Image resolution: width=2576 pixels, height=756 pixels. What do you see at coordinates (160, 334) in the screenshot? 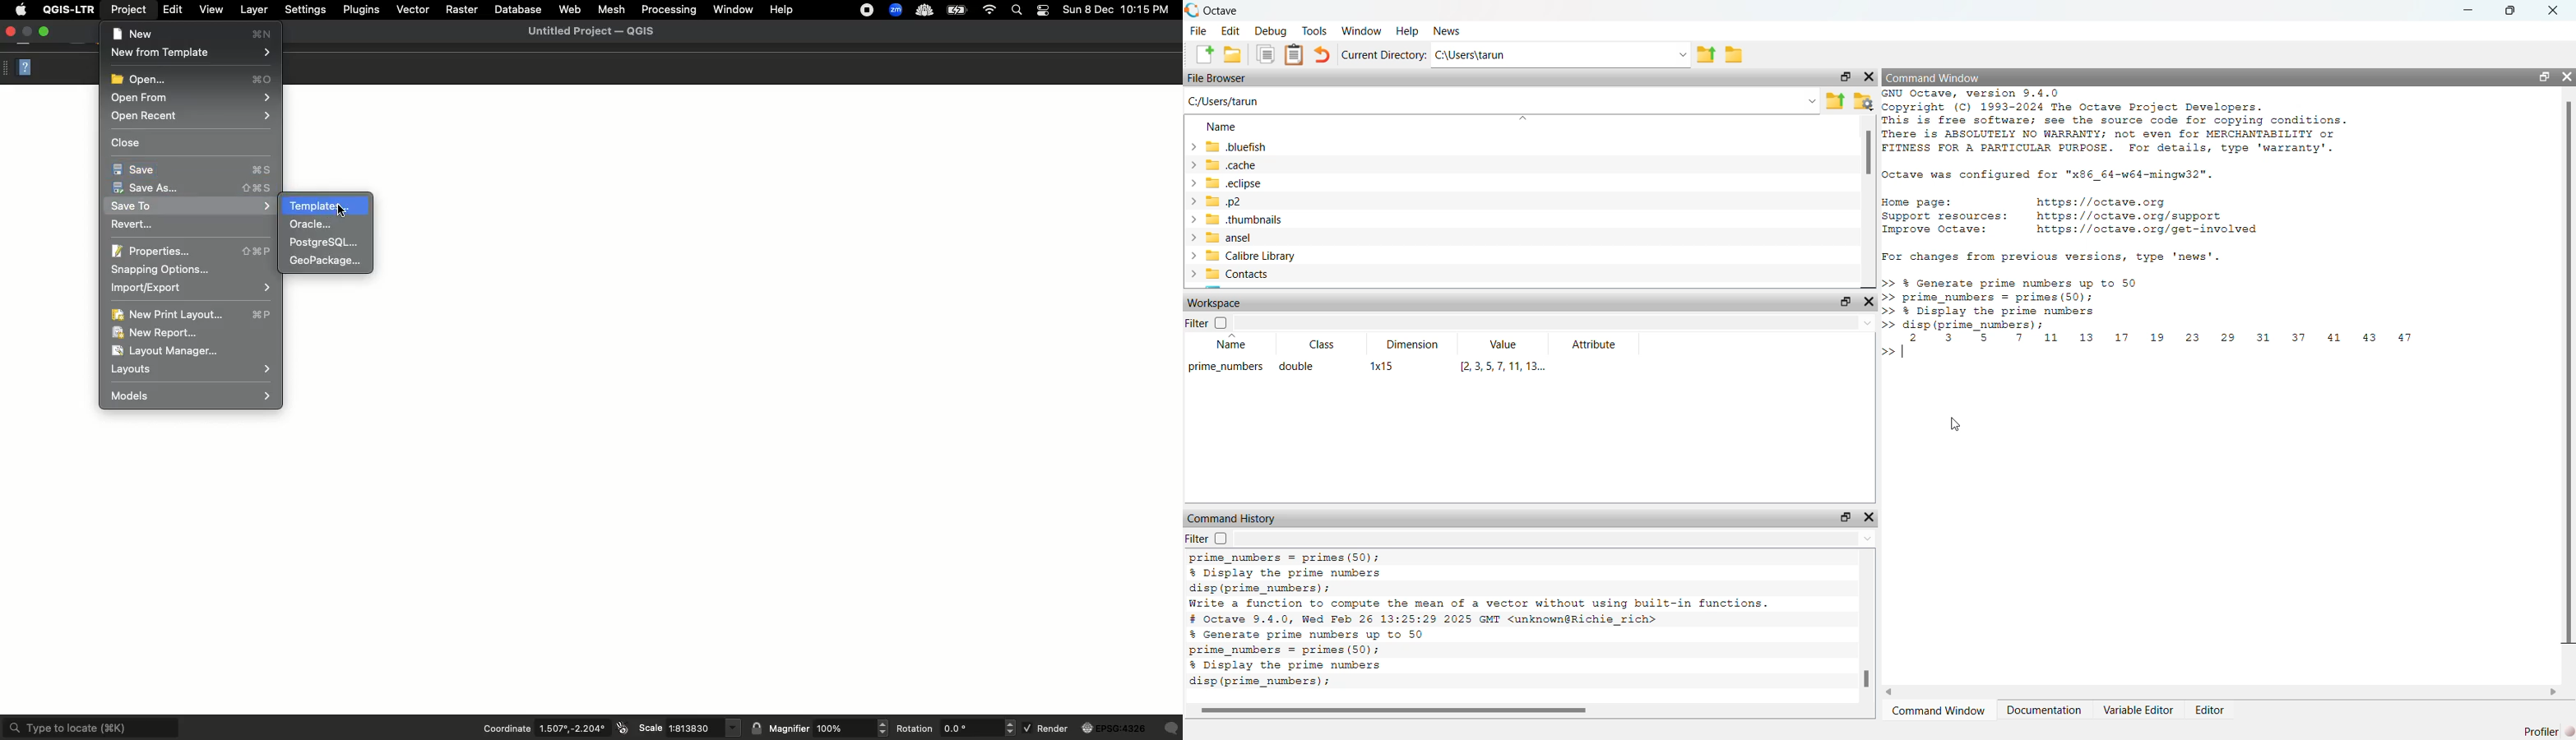
I see `New report` at bounding box center [160, 334].